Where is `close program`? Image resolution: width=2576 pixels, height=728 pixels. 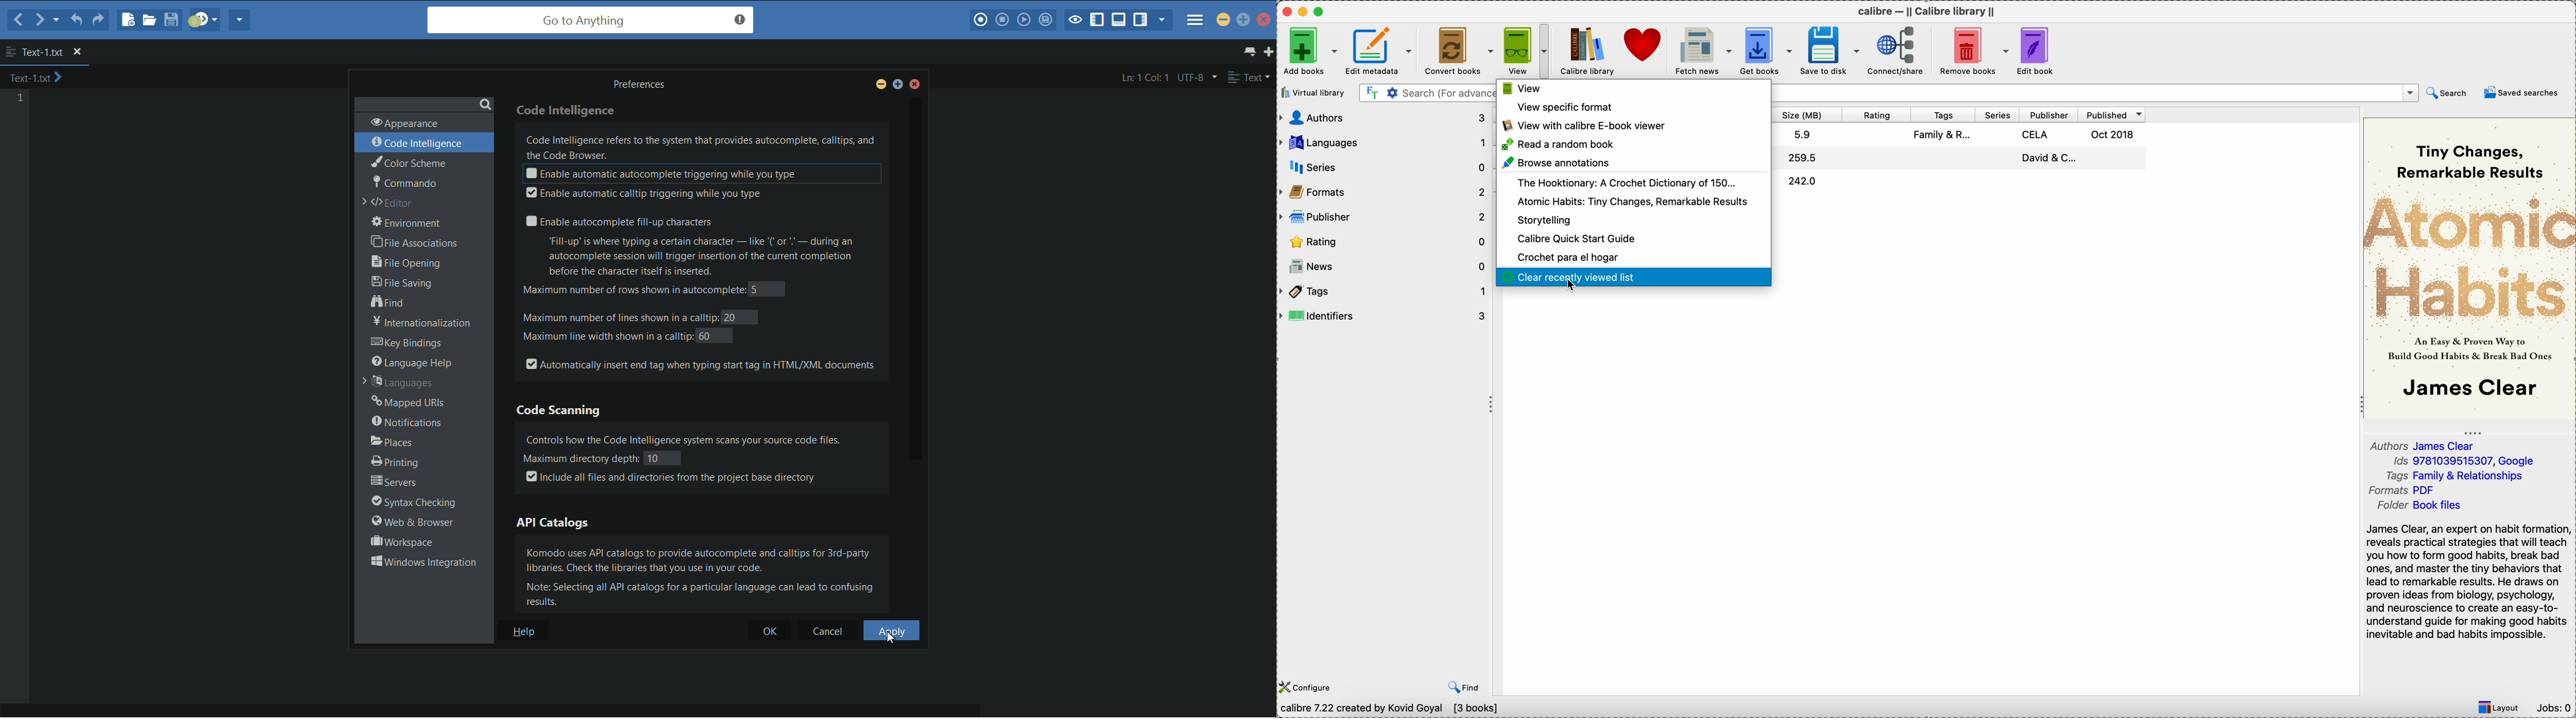 close program is located at coordinates (1286, 10).